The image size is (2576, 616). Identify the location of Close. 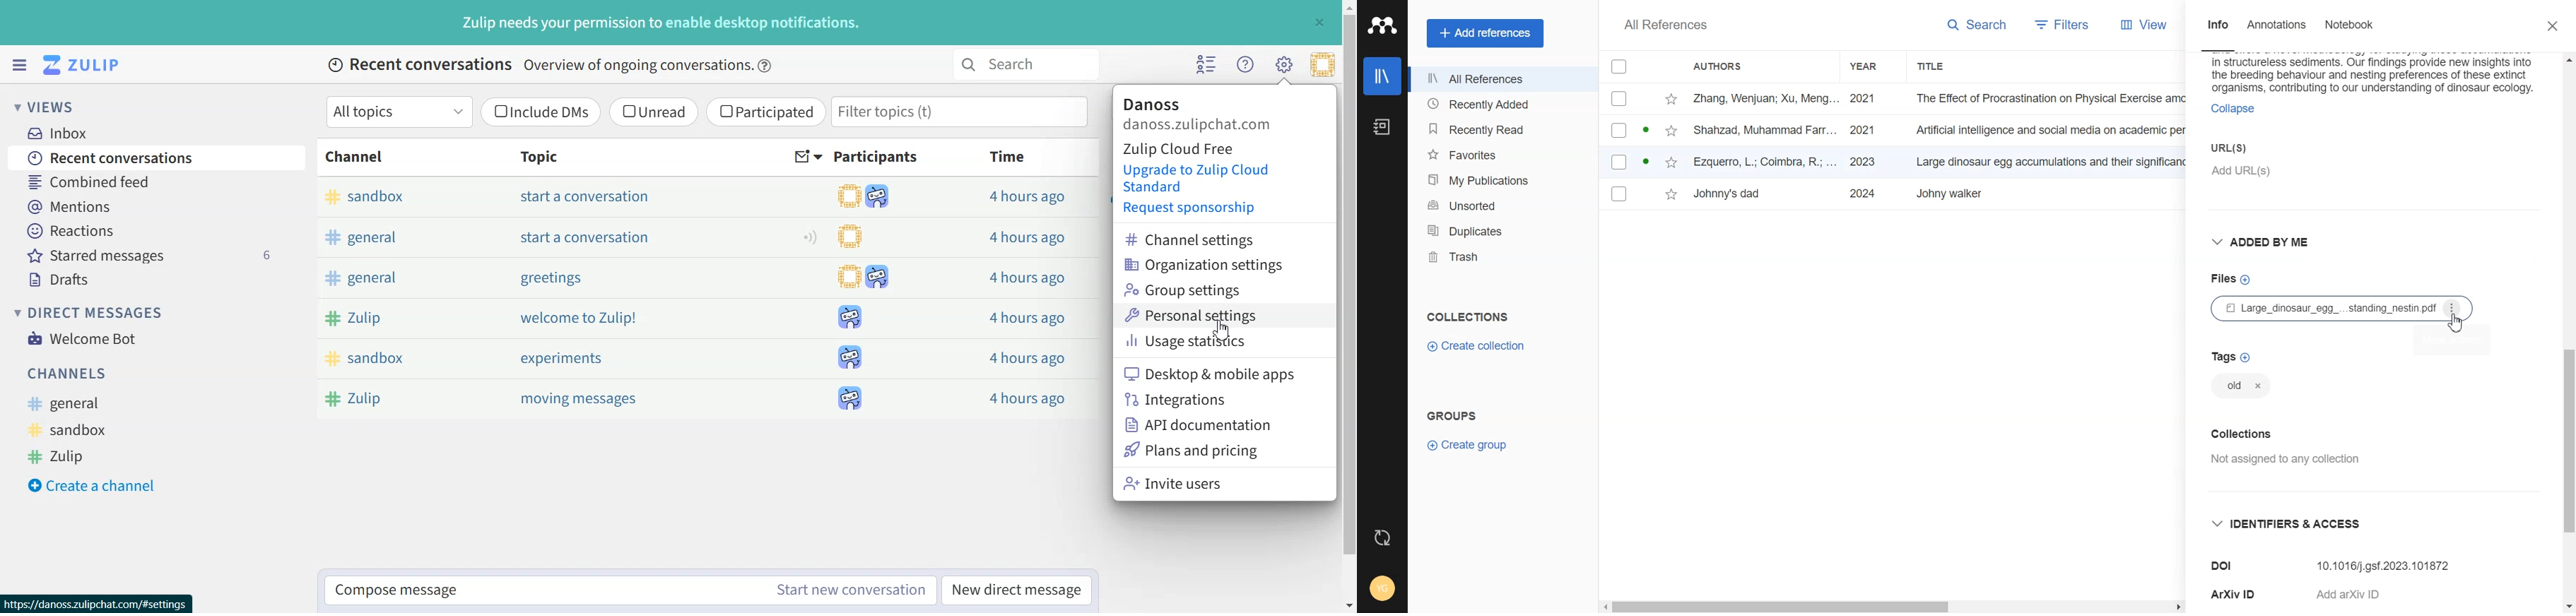
(2555, 27).